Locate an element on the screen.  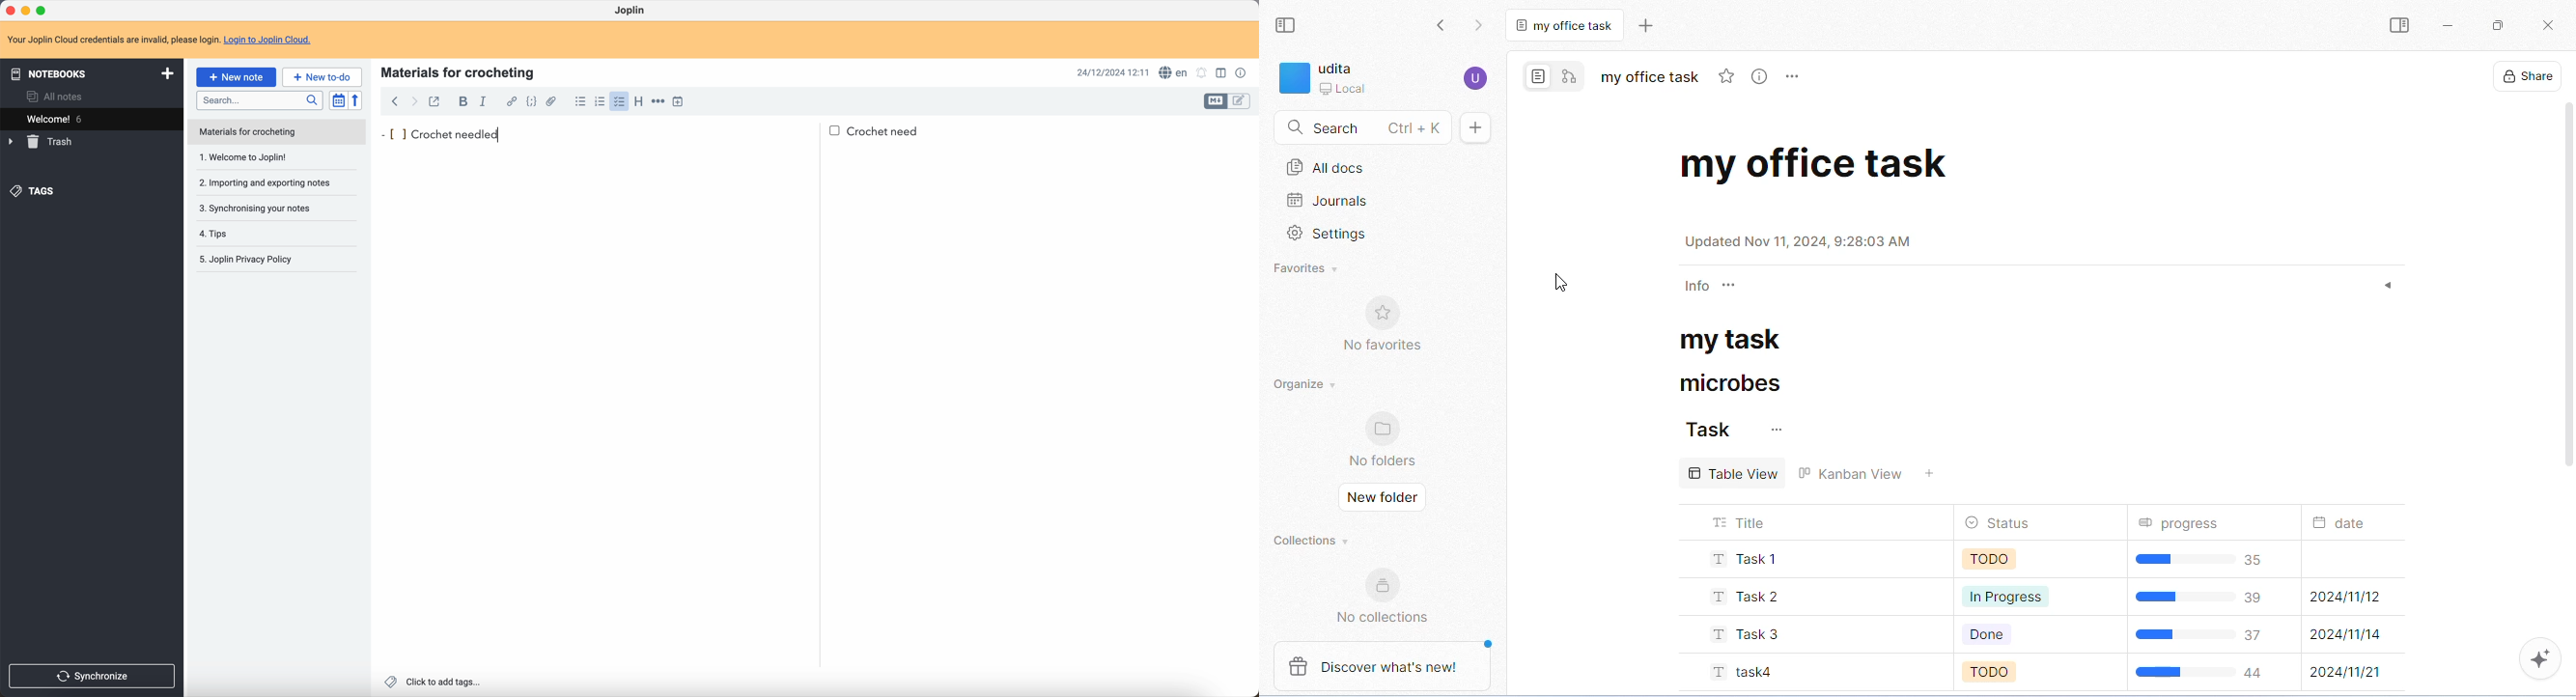
task is located at coordinates (1708, 431).